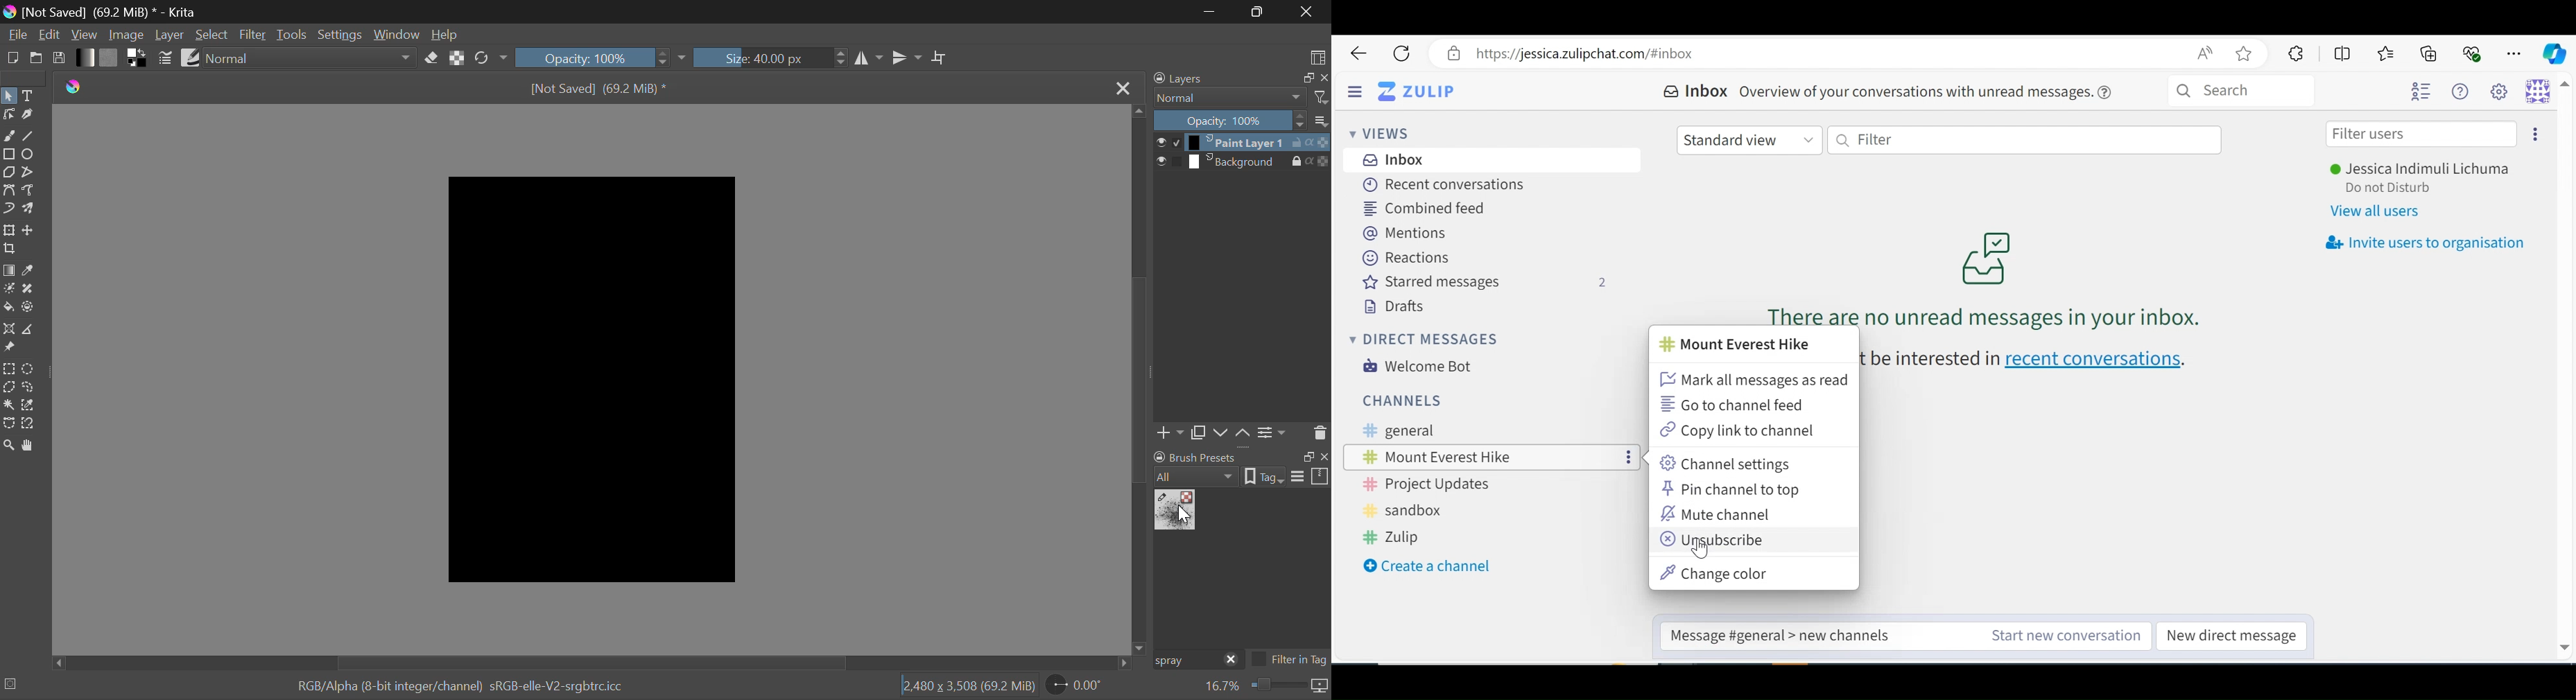 This screenshot has height=700, width=2576. What do you see at coordinates (1355, 89) in the screenshot?
I see `Hide Sidebar` at bounding box center [1355, 89].